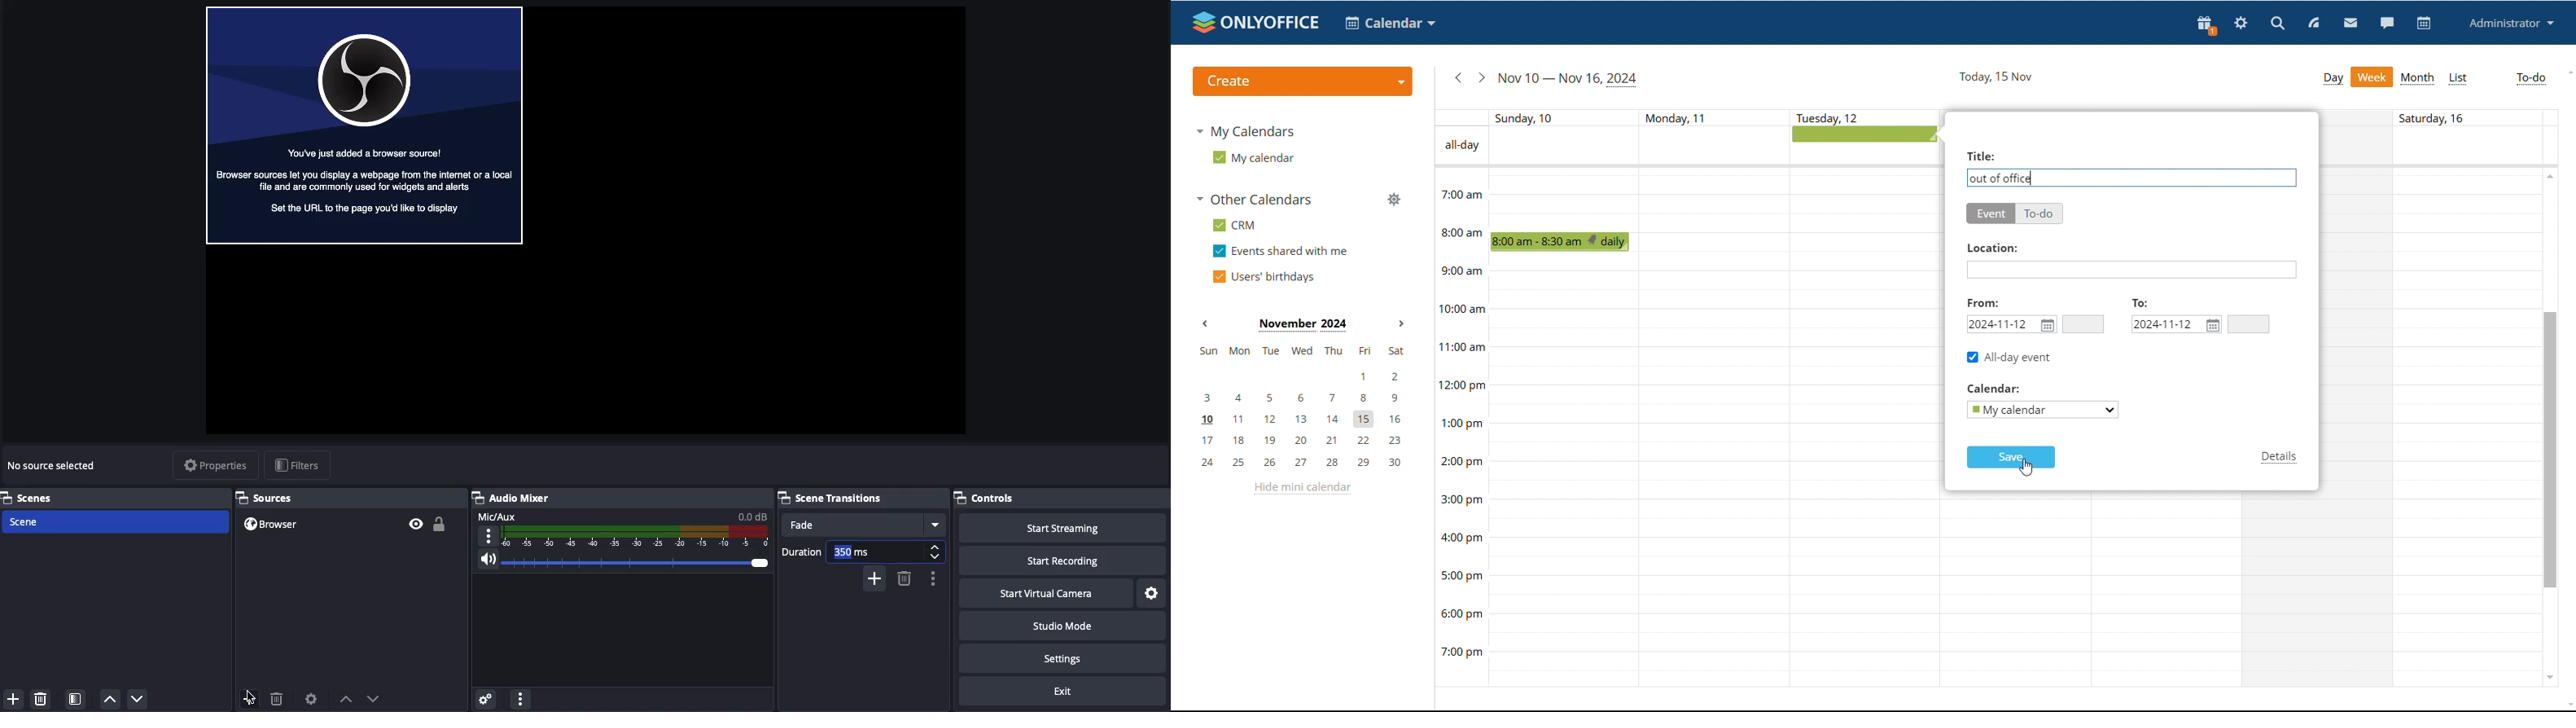 This screenshot has height=728, width=2576. Describe the element at coordinates (1564, 242) in the screenshot. I see `scheduled event` at that location.